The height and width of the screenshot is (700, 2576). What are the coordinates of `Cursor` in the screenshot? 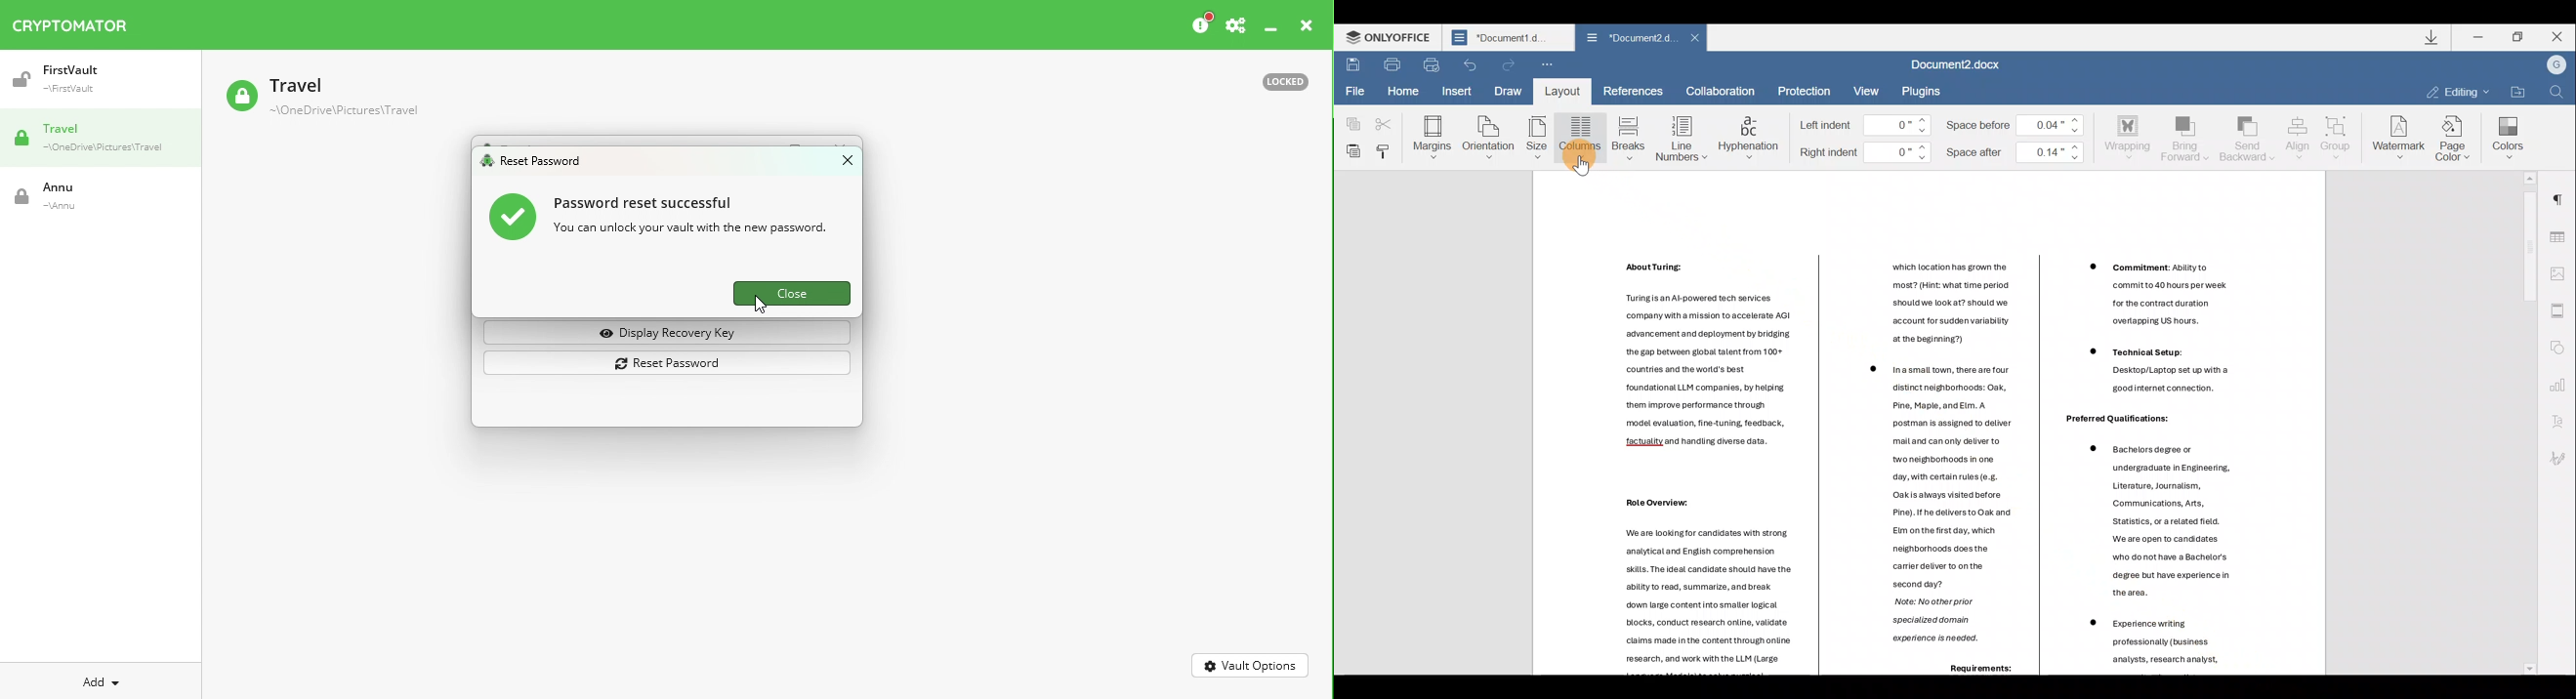 It's located at (1586, 167).